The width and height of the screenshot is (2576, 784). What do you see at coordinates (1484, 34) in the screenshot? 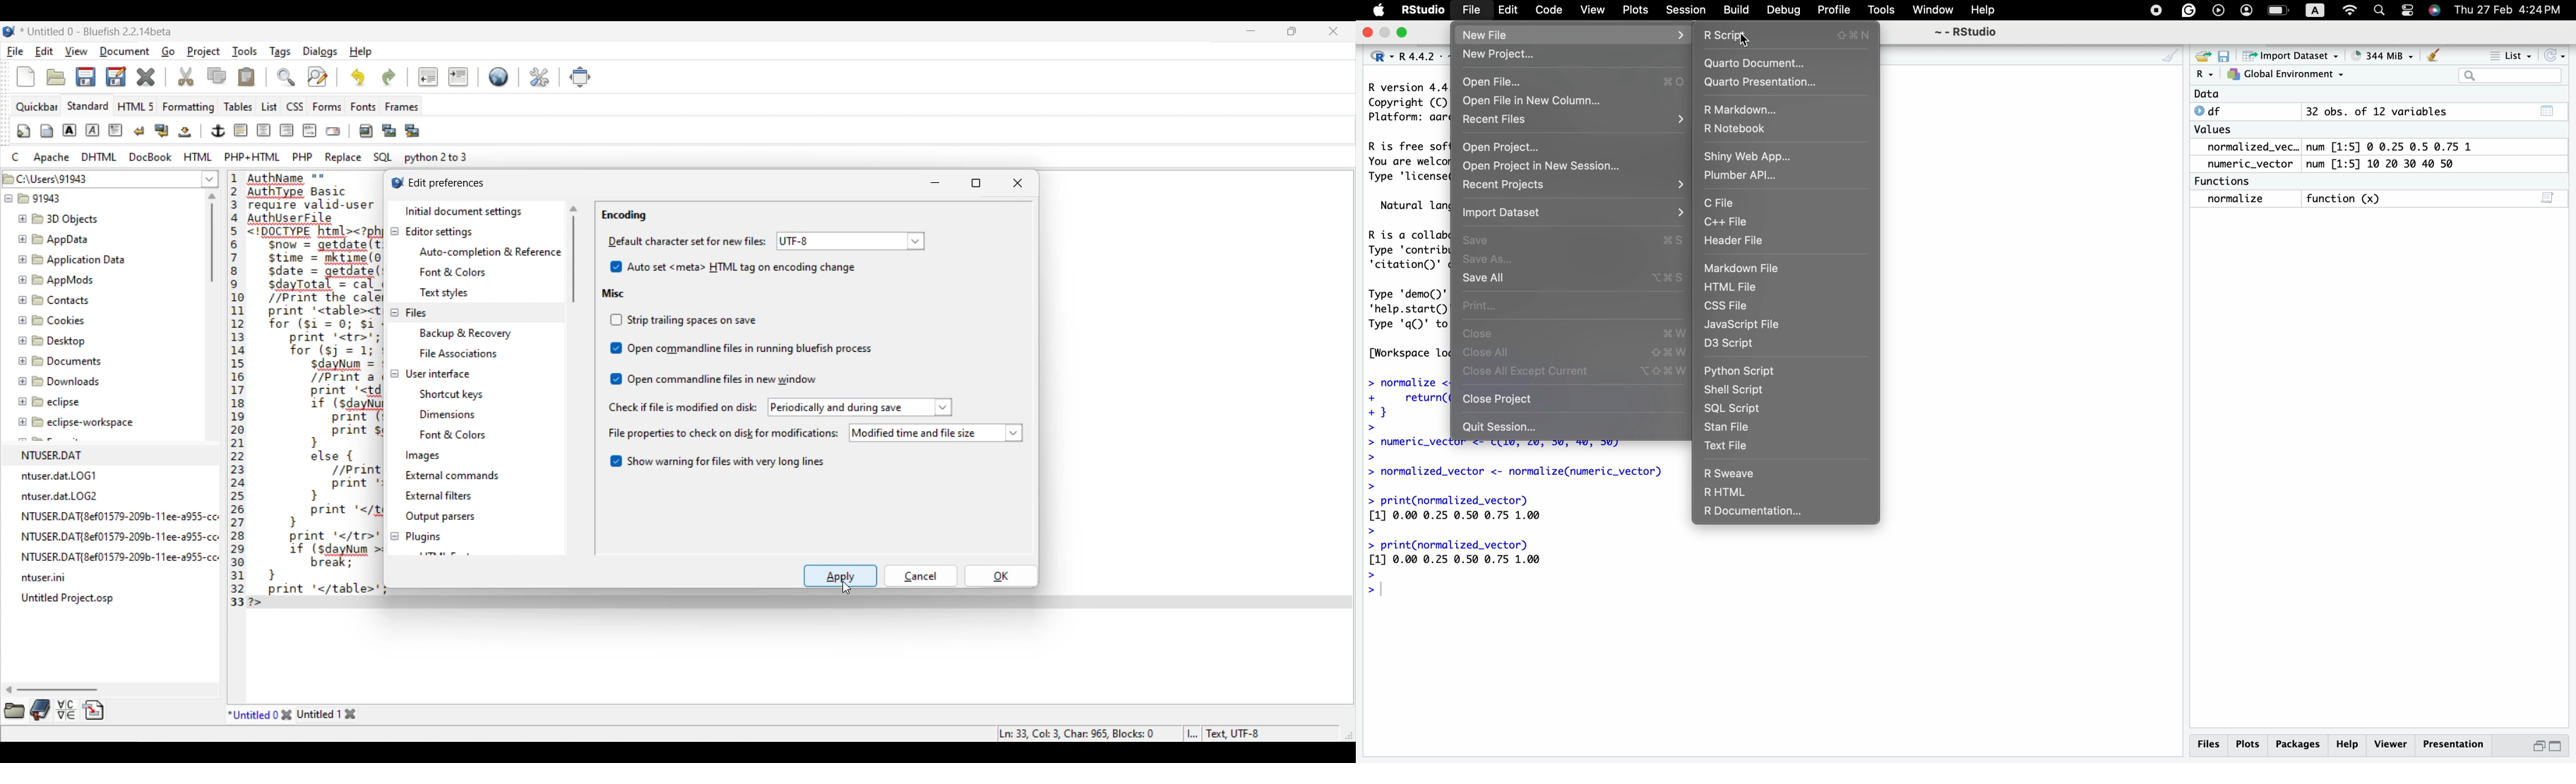
I see `New File` at bounding box center [1484, 34].